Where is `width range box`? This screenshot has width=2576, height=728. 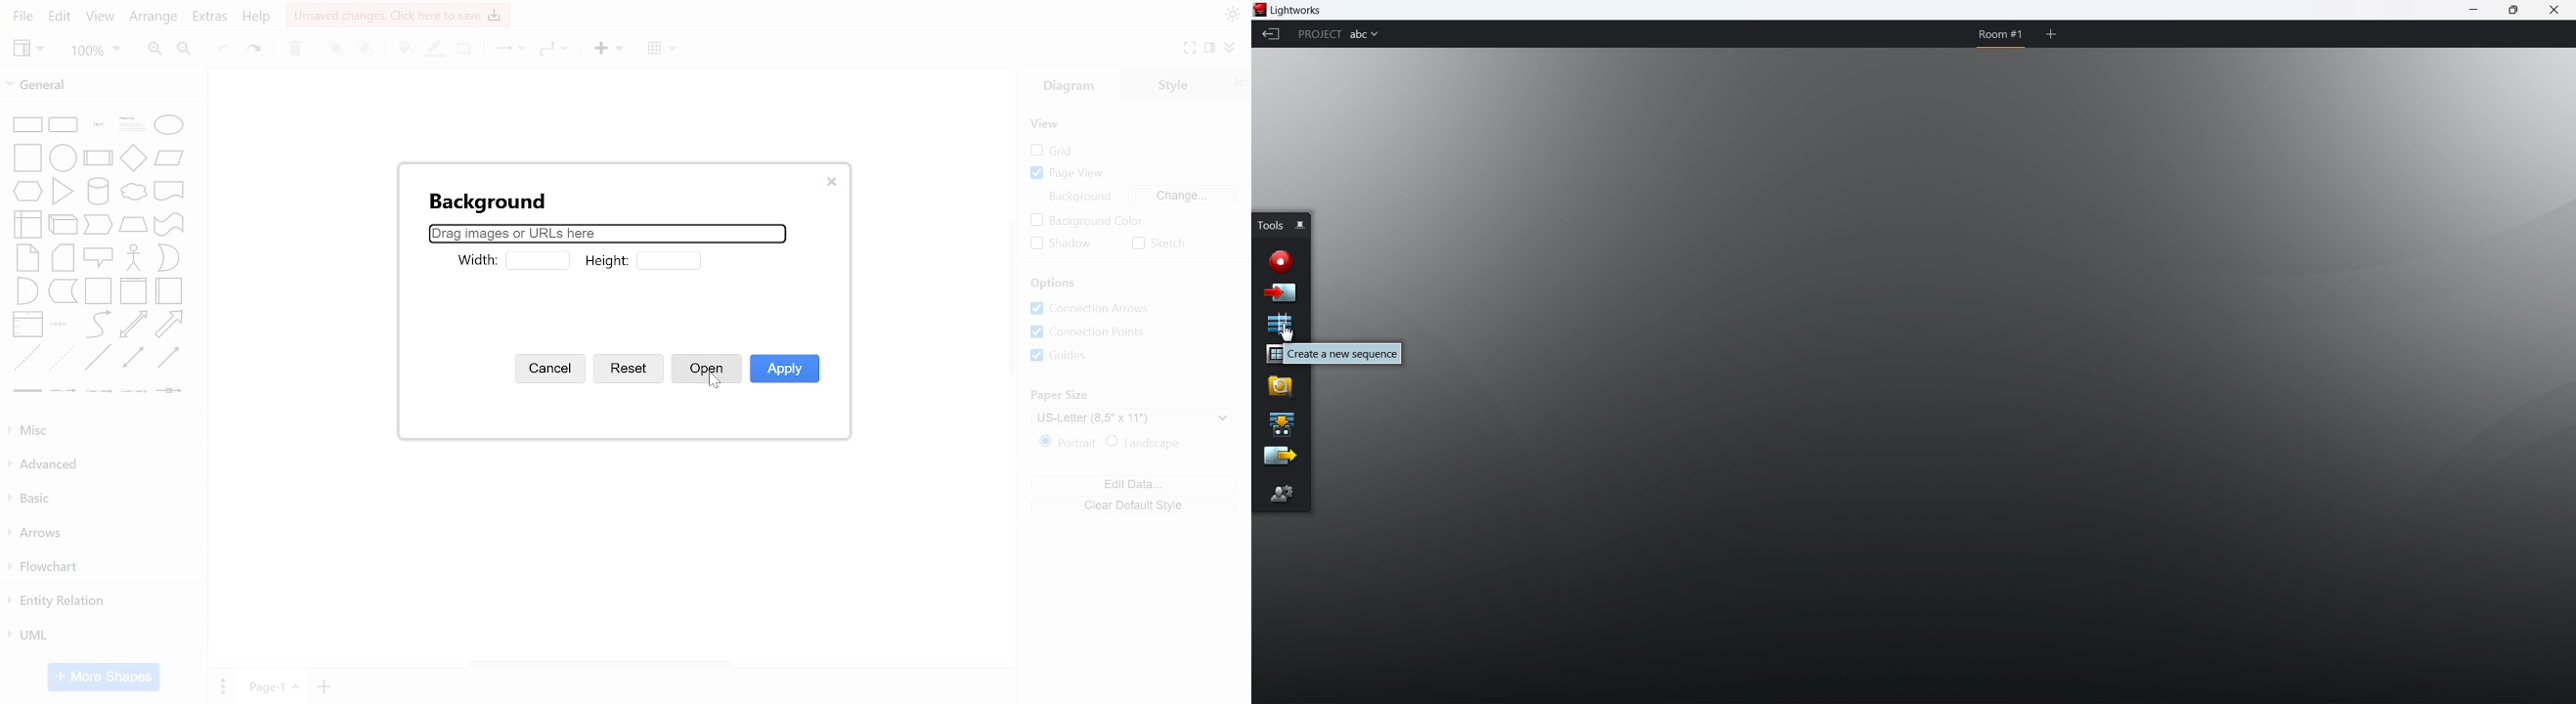
width range box is located at coordinates (537, 261).